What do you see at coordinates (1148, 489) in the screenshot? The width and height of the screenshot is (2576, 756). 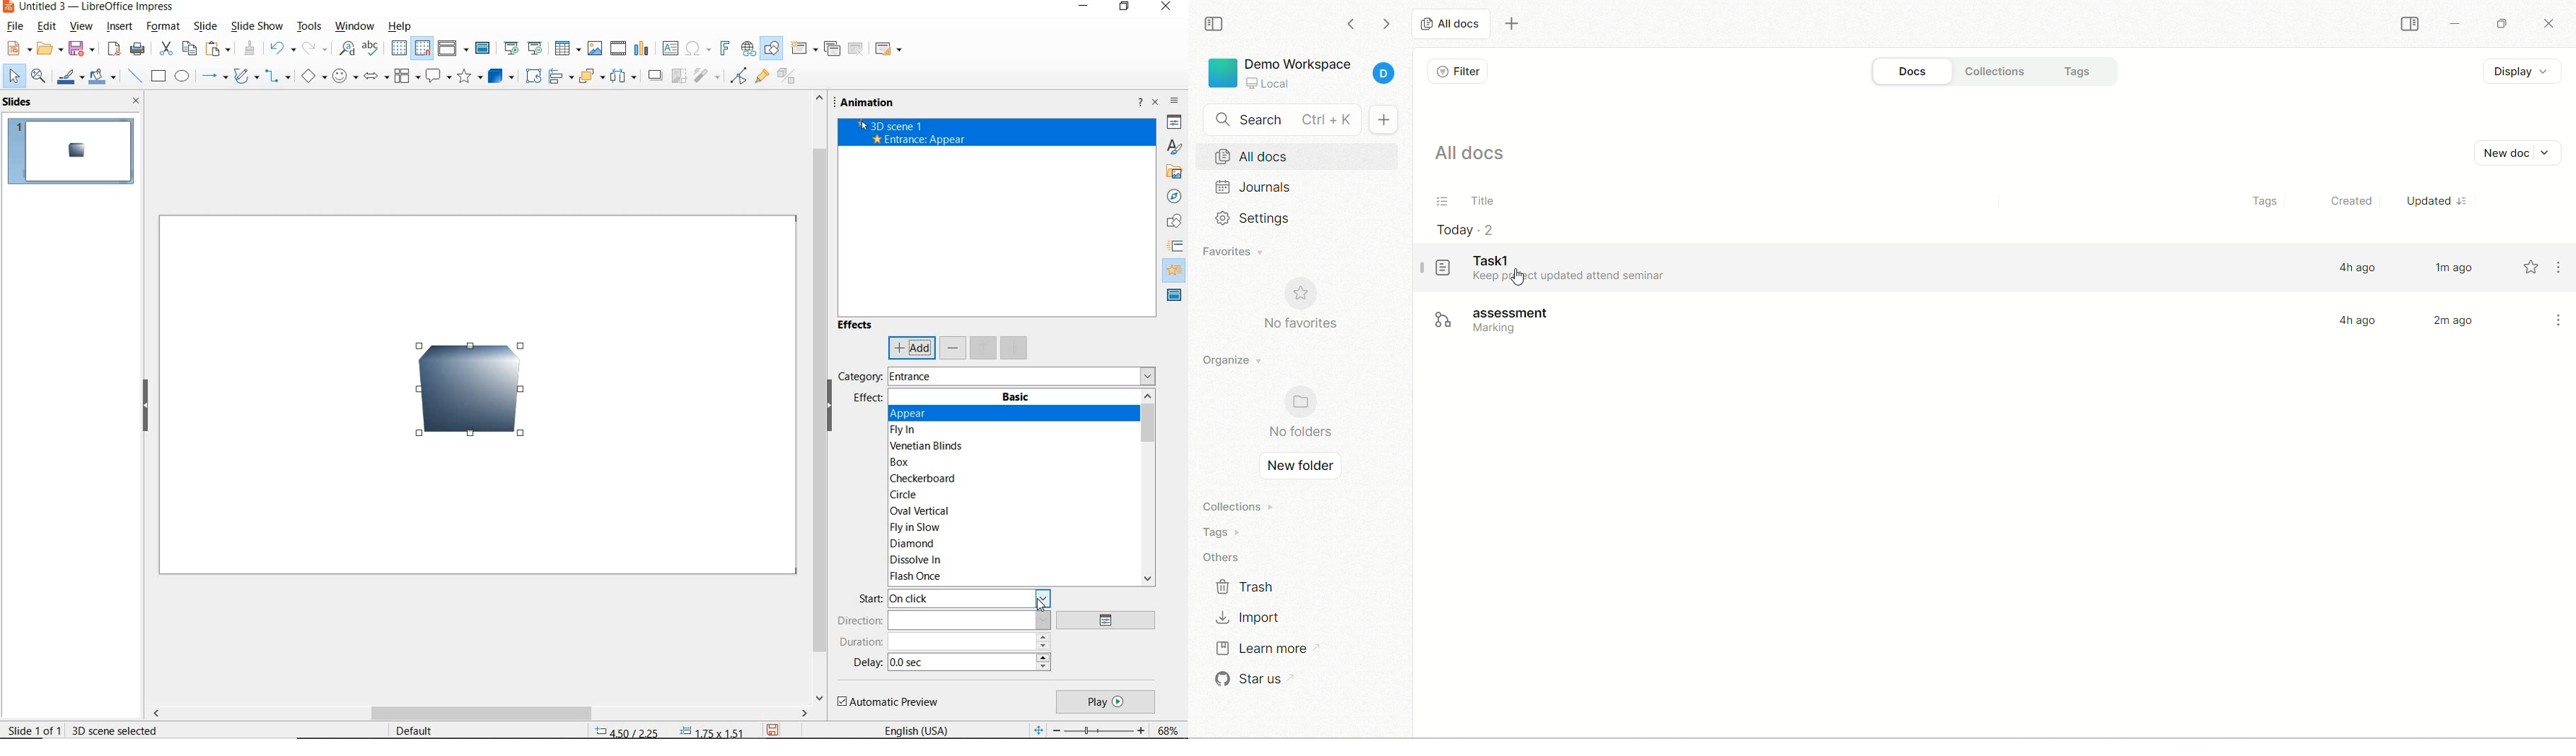 I see `SCROLLBAR` at bounding box center [1148, 489].